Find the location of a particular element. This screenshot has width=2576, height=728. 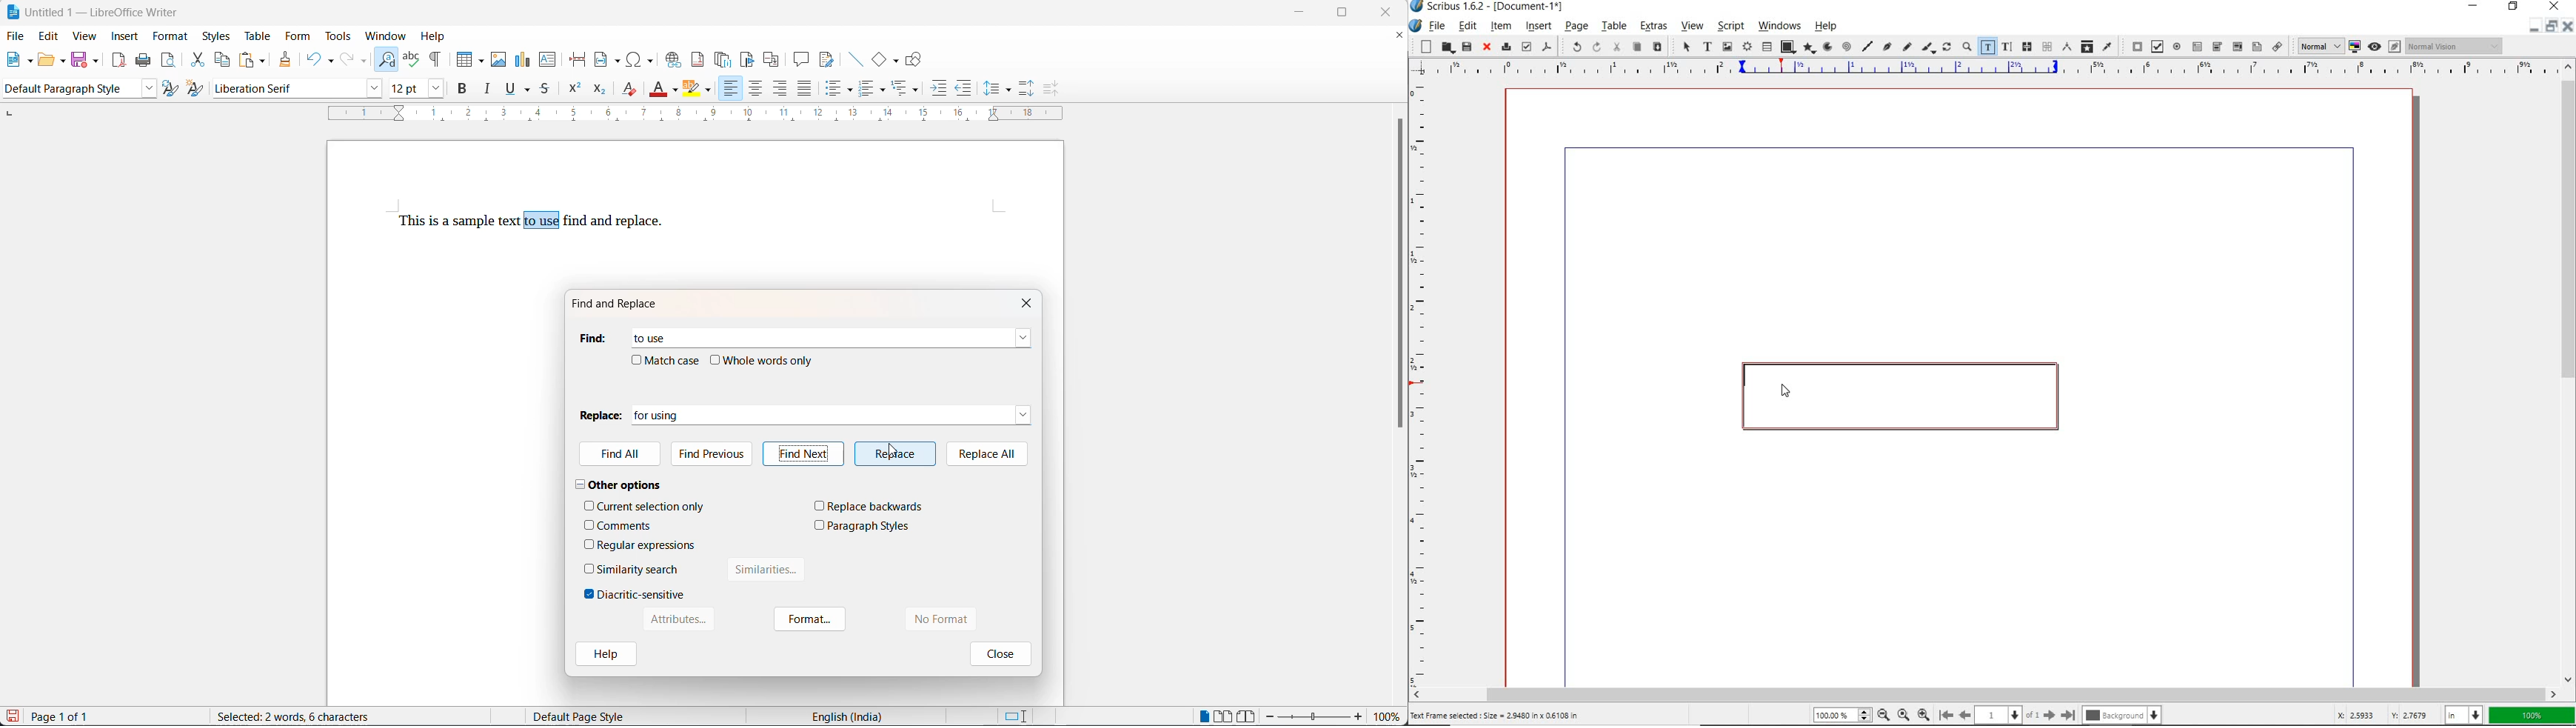

insert special characters is located at coordinates (644, 59).